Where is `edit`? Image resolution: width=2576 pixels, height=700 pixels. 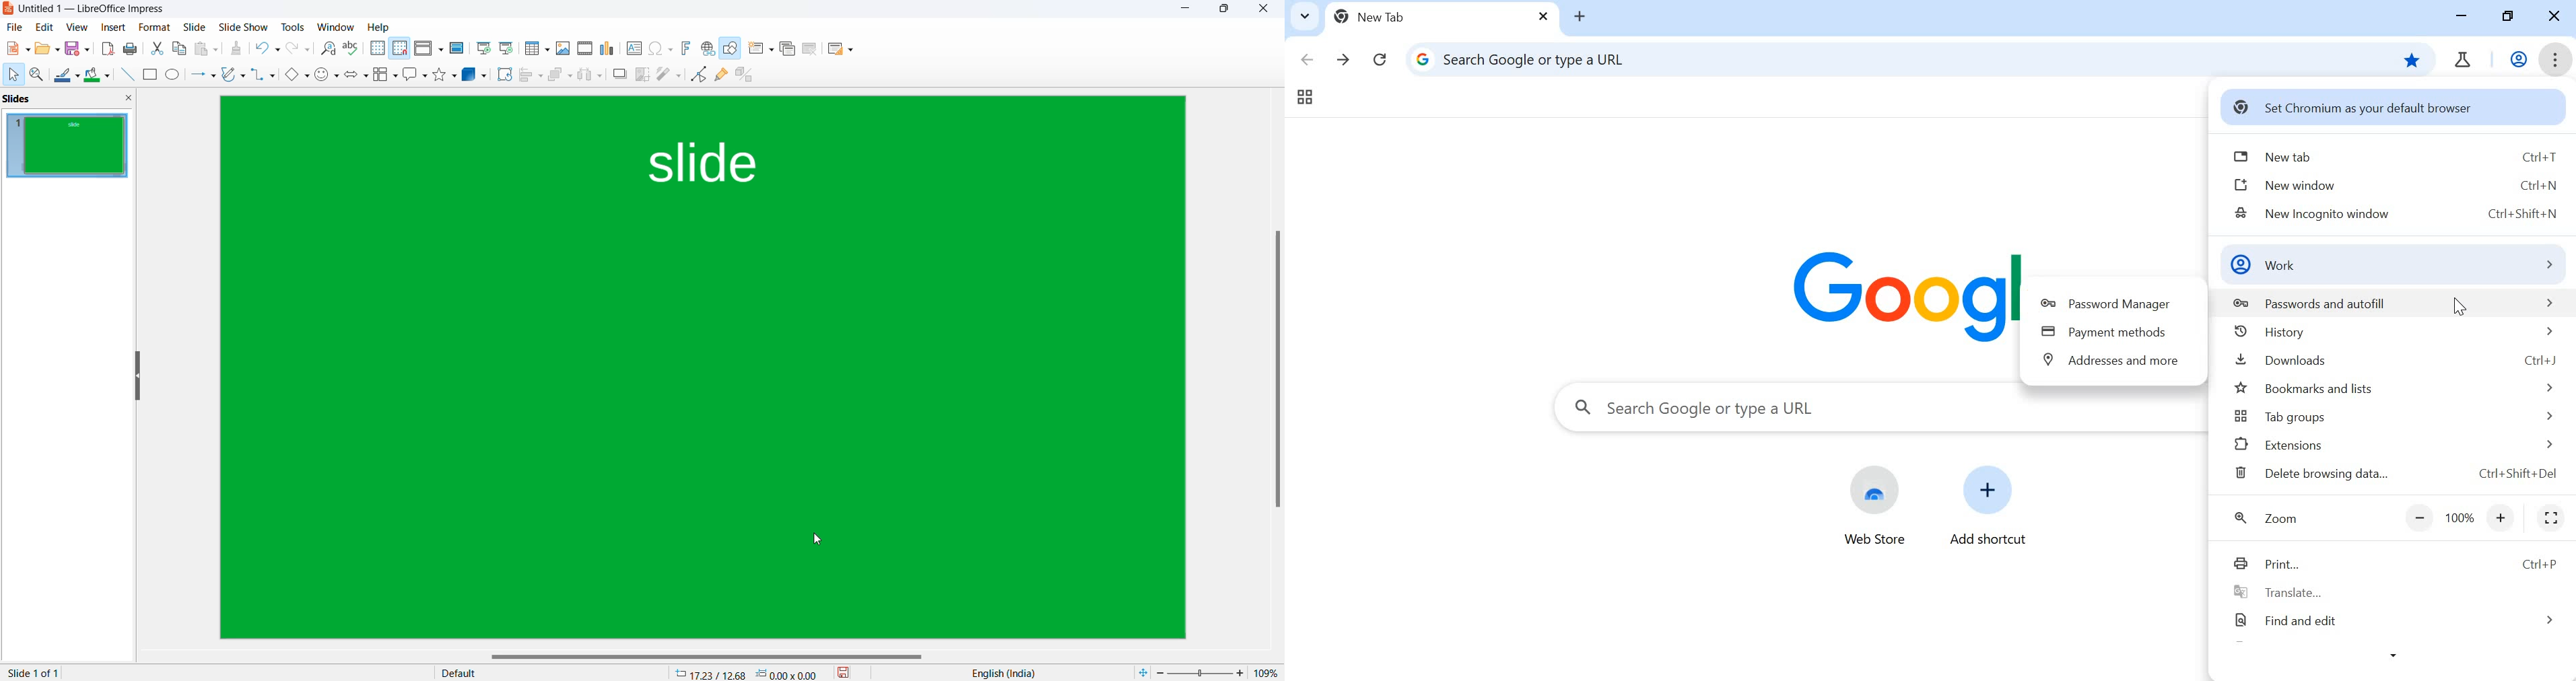 edit is located at coordinates (46, 27).